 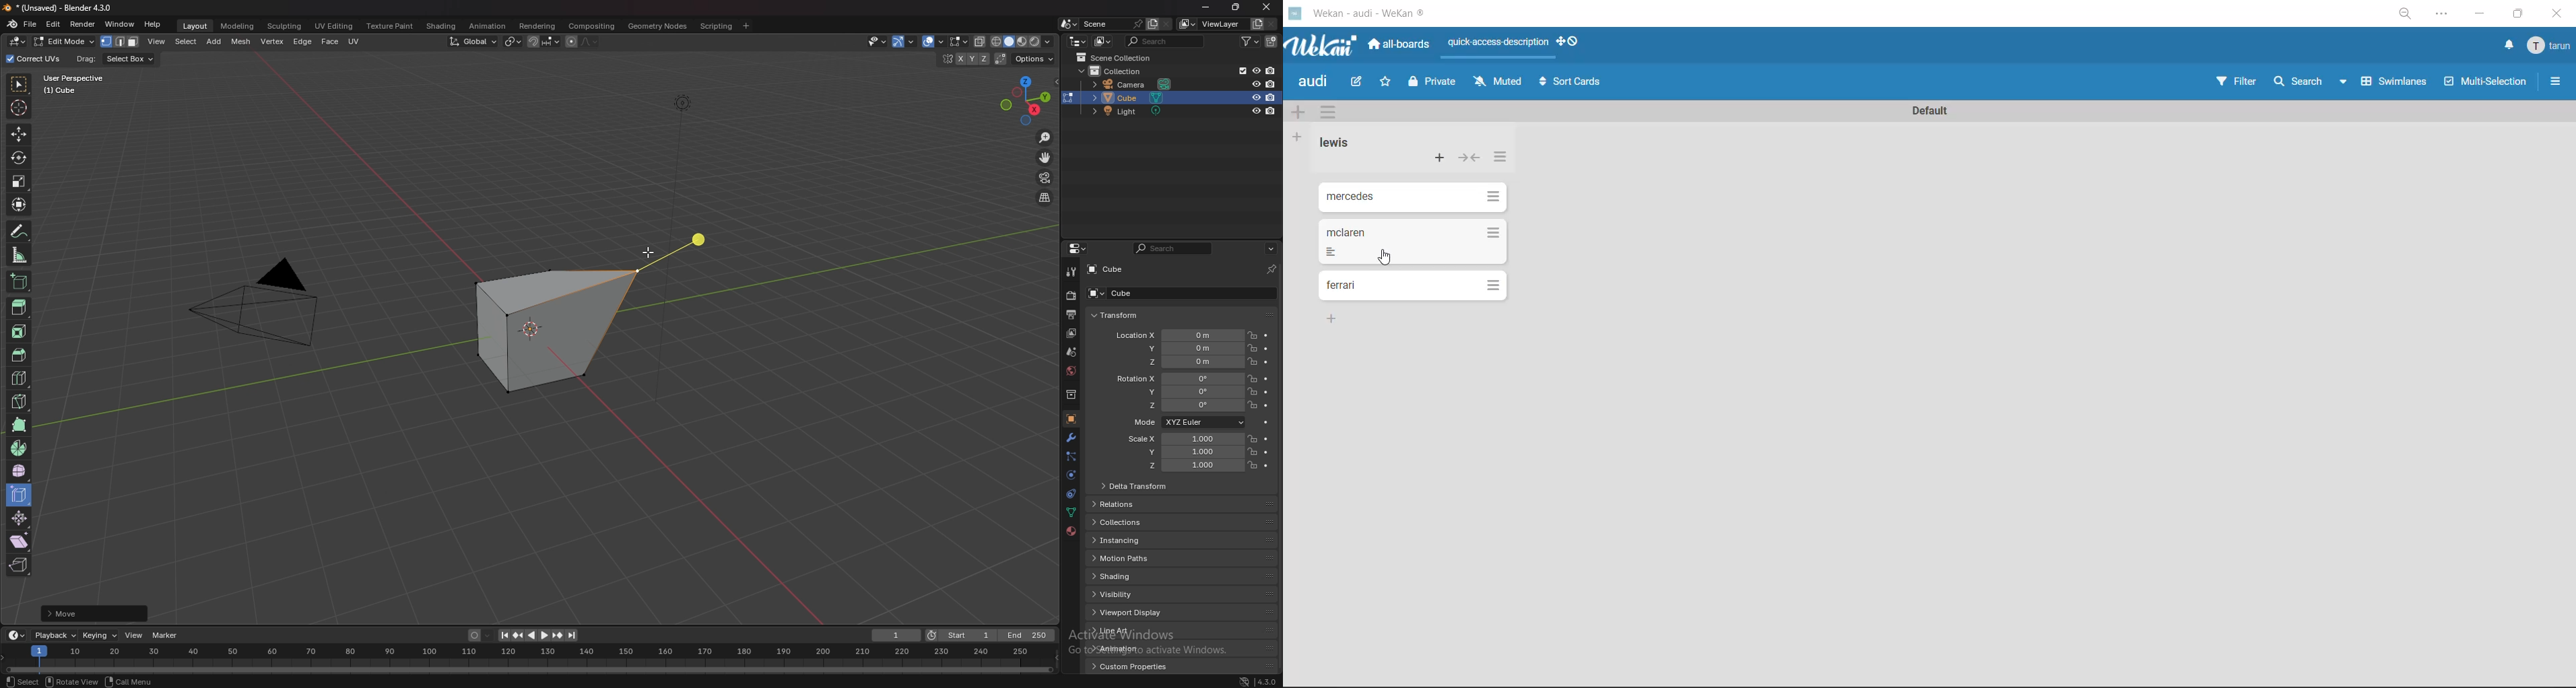 I want to click on hide in viewport, so click(x=1254, y=83).